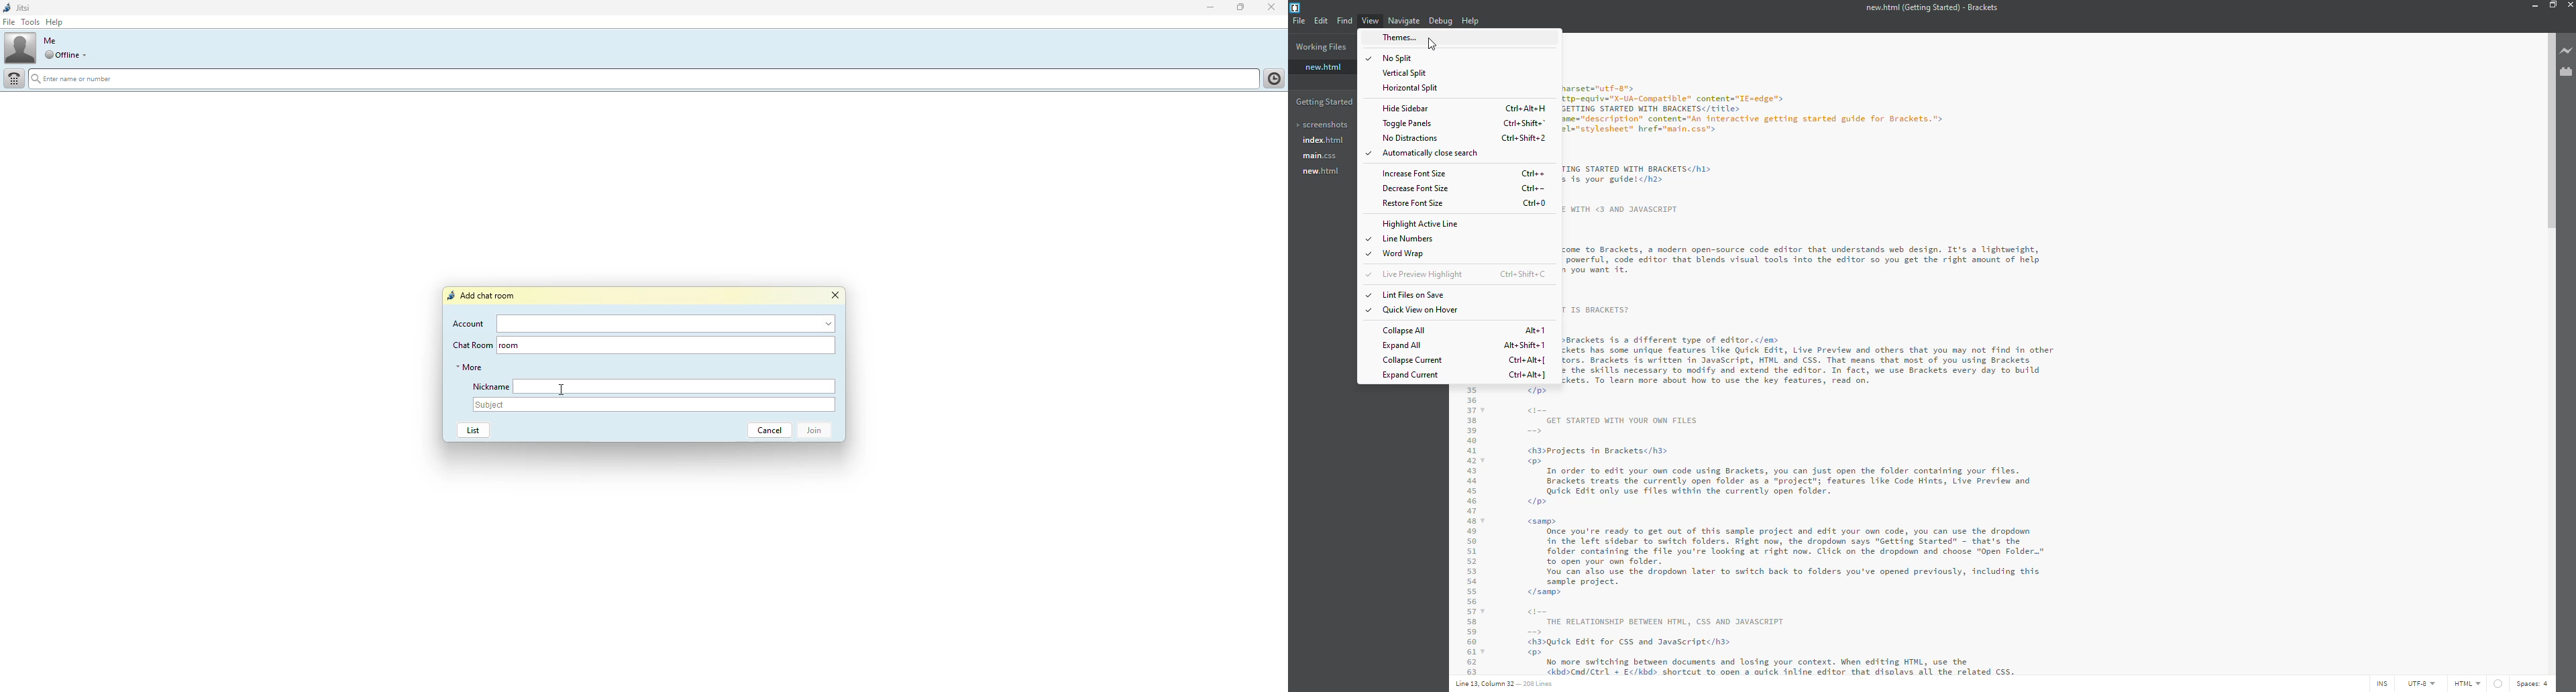 The width and height of the screenshot is (2576, 700). What do you see at coordinates (1535, 331) in the screenshot?
I see `shortcut` at bounding box center [1535, 331].